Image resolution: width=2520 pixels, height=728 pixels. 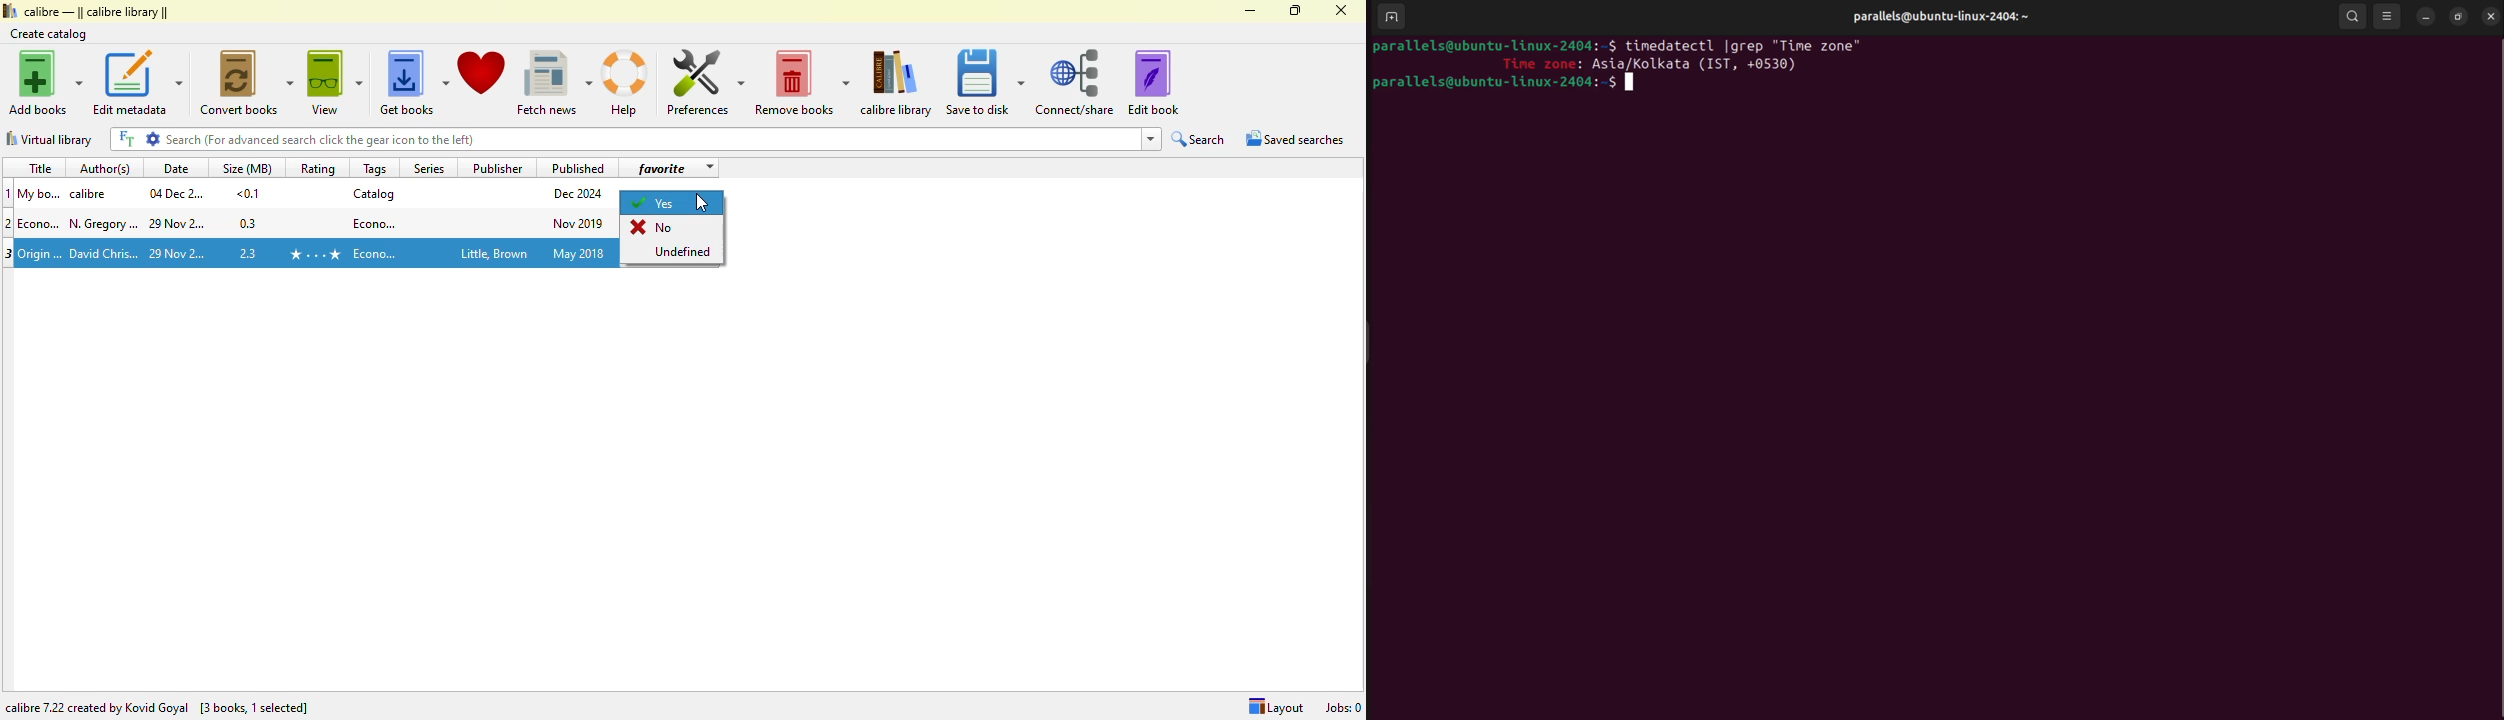 What do you see at coordinates (97, 11) in the screenshot?
I see `calibre library` at bounding box center [97, 11].